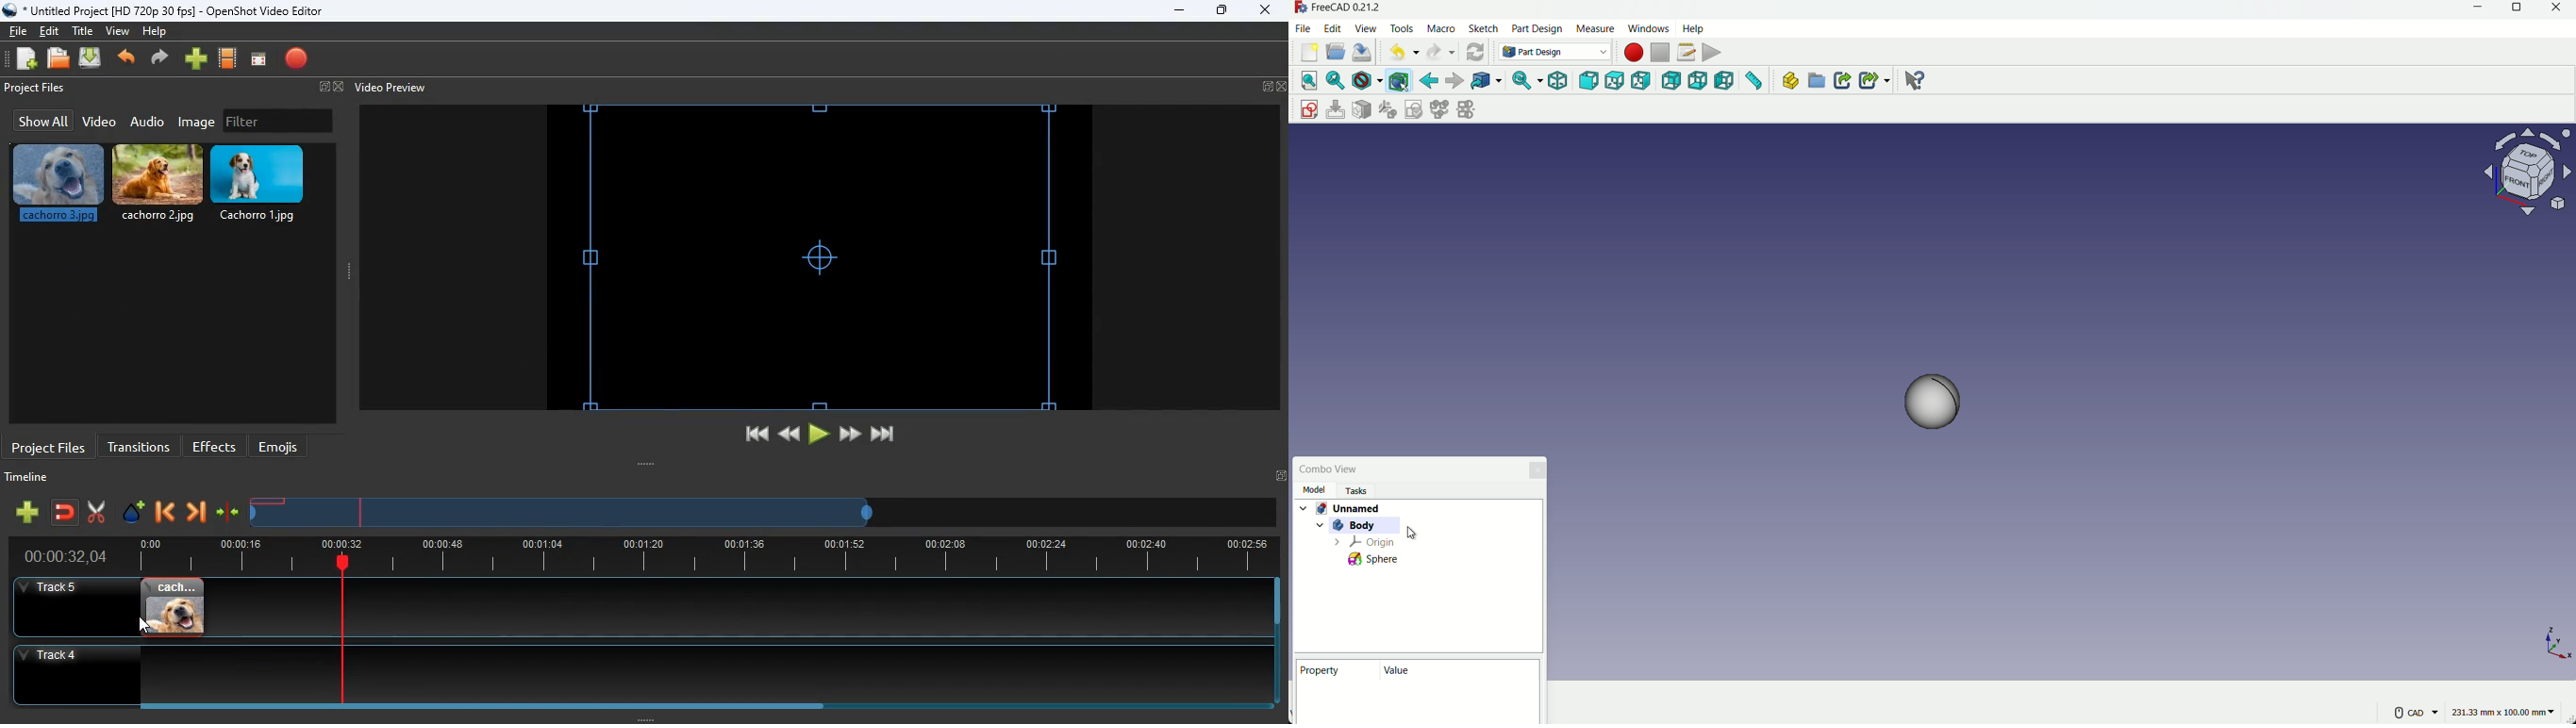 The width and height of the screenshot is (2576, 728). What do you see at coordinates (1374, 543) in the screenshot?
I see `Origin` at bounding box center [1374, 543].